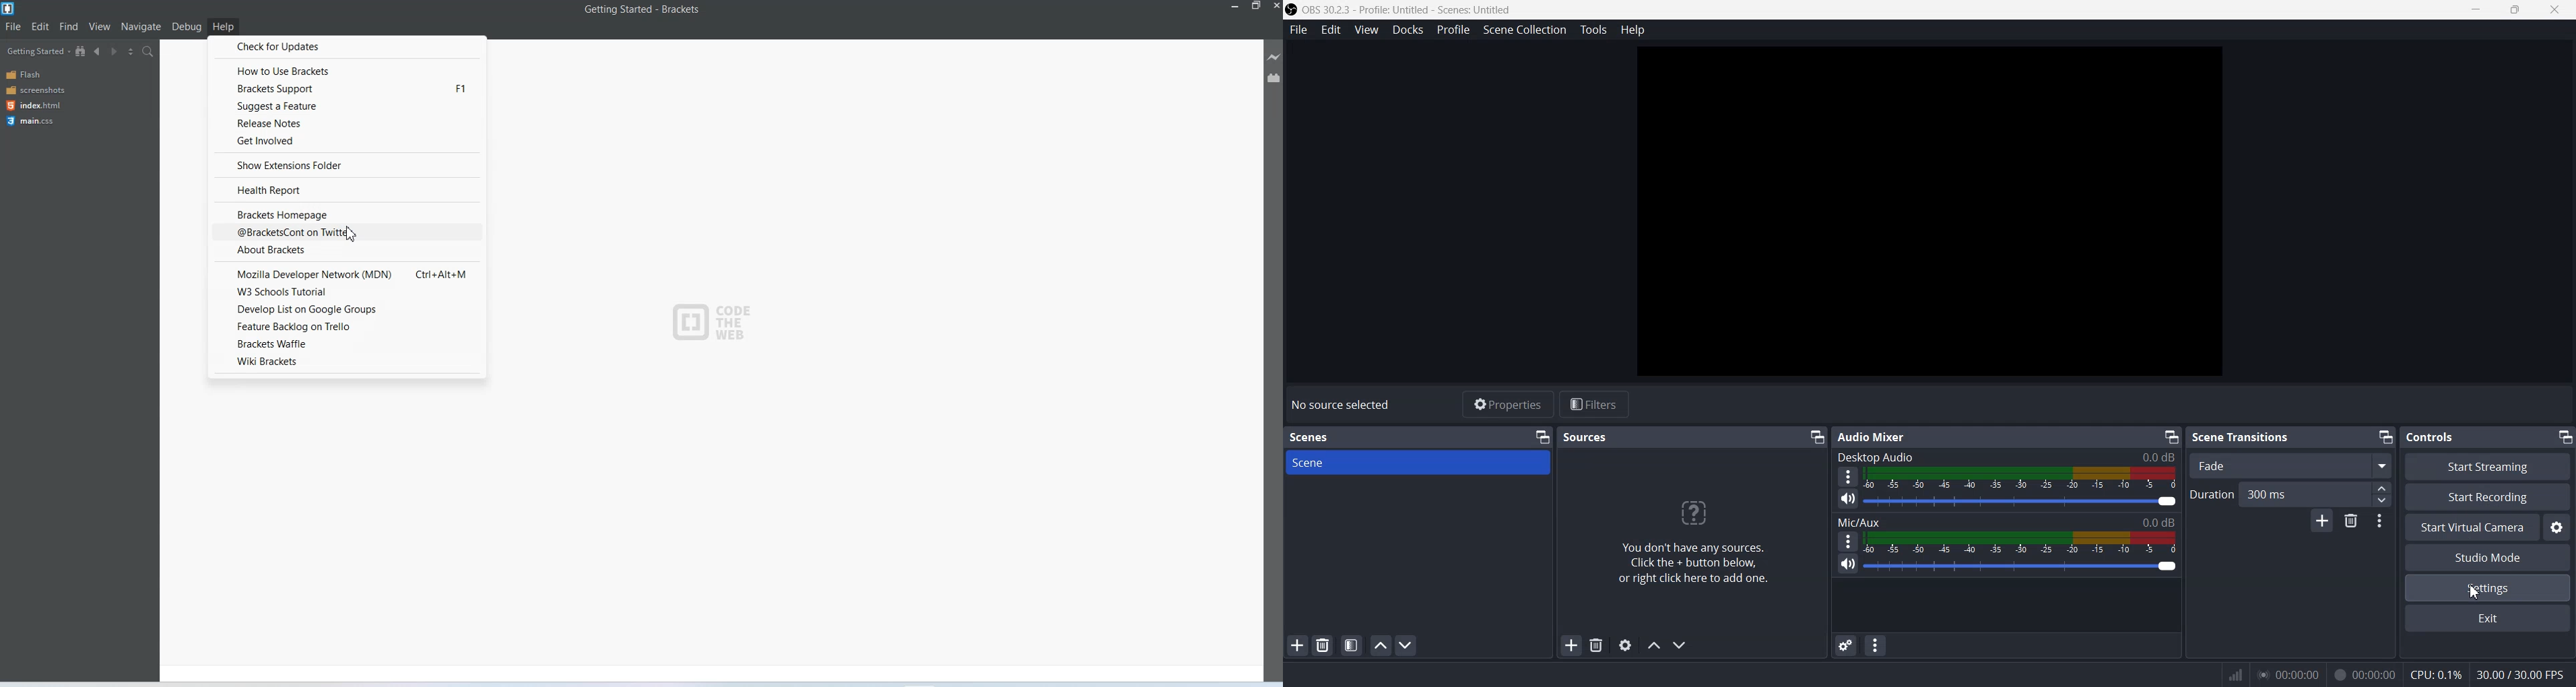  What do you see at coordinates (33, 105) in the screenshot?
I see `index.html` at bounding box center [33, 105].